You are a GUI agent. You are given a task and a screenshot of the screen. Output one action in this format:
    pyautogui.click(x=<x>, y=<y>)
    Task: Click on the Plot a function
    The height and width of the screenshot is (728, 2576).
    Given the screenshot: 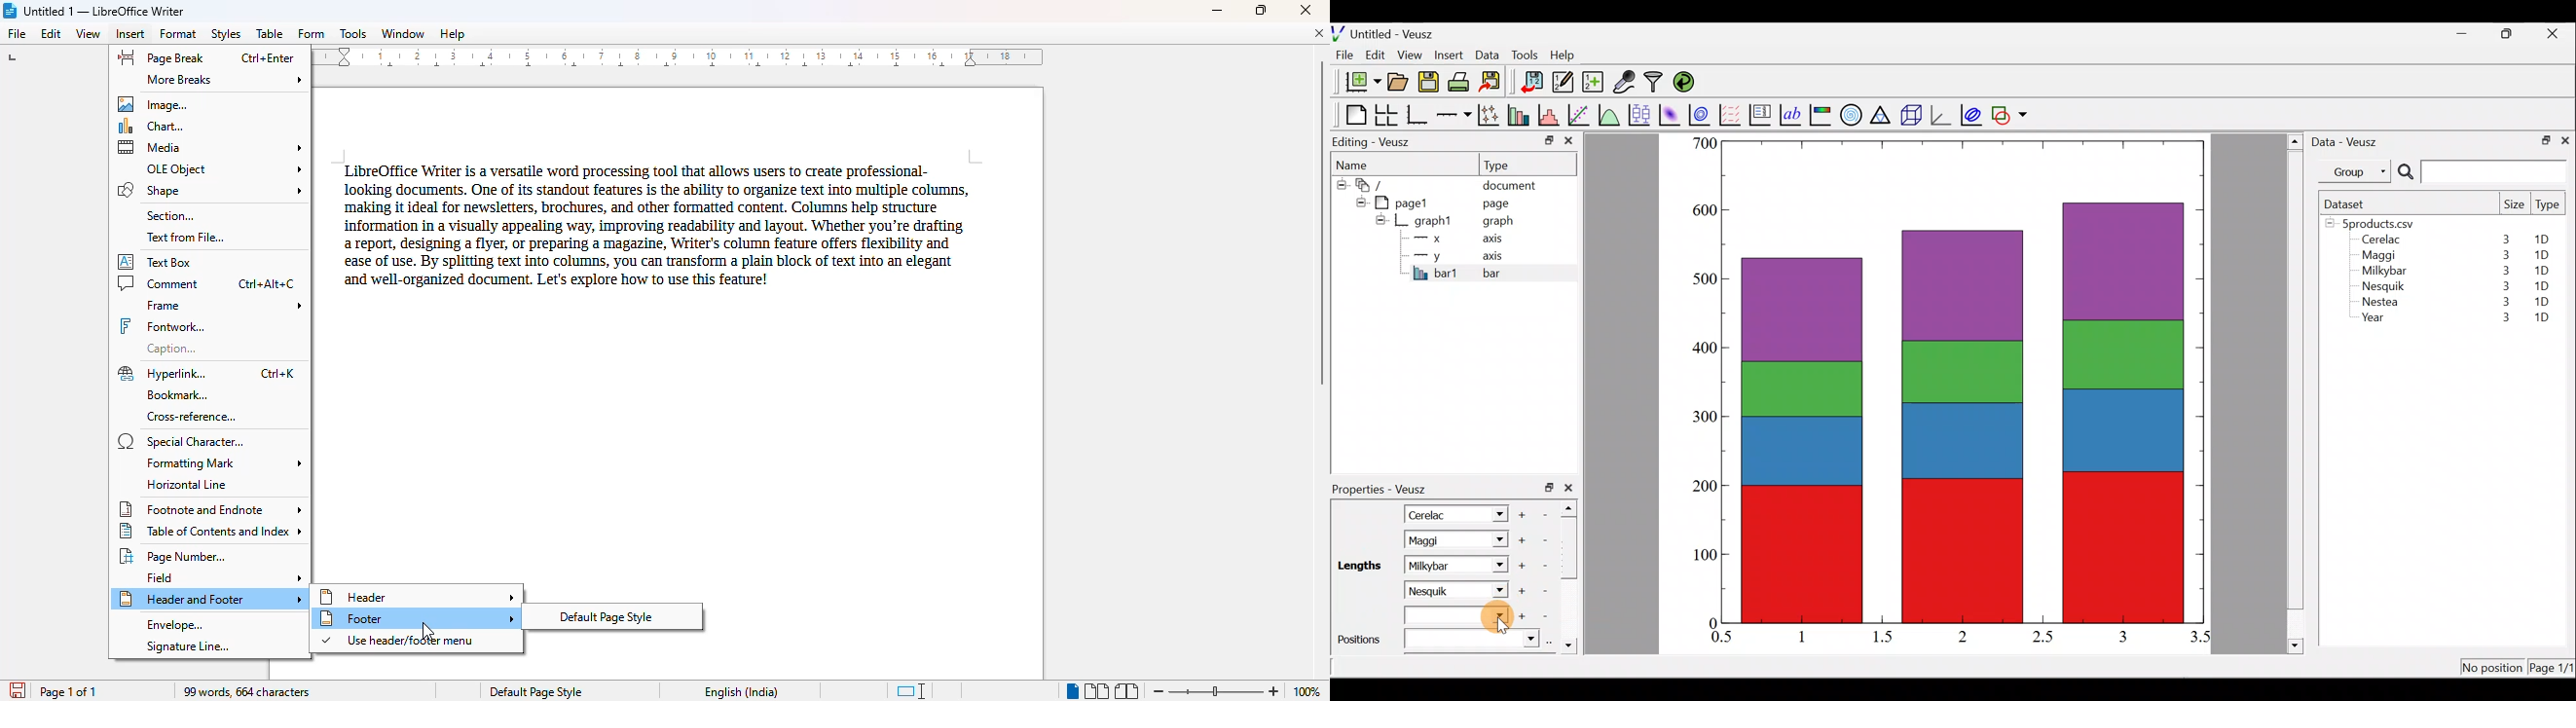 What is the action you would take?
    pyautogui.click(x=1610, y=114)
    